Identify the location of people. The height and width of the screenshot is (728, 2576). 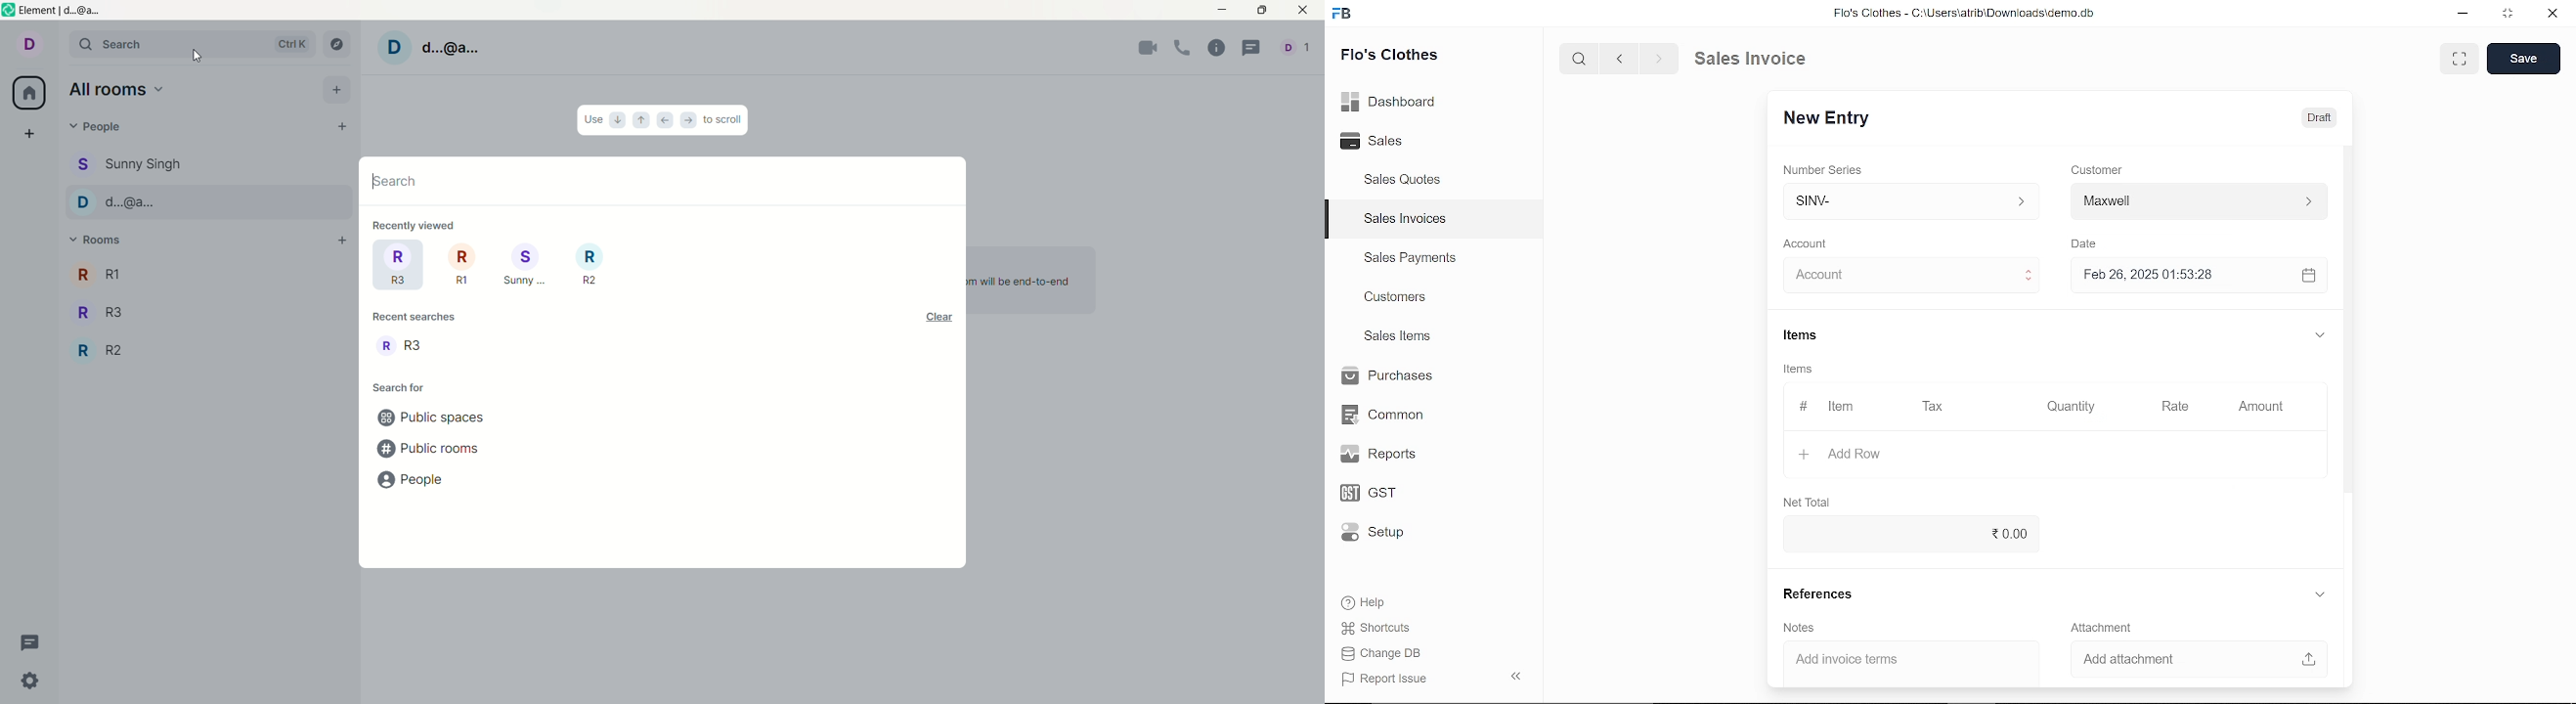
(101, 129).